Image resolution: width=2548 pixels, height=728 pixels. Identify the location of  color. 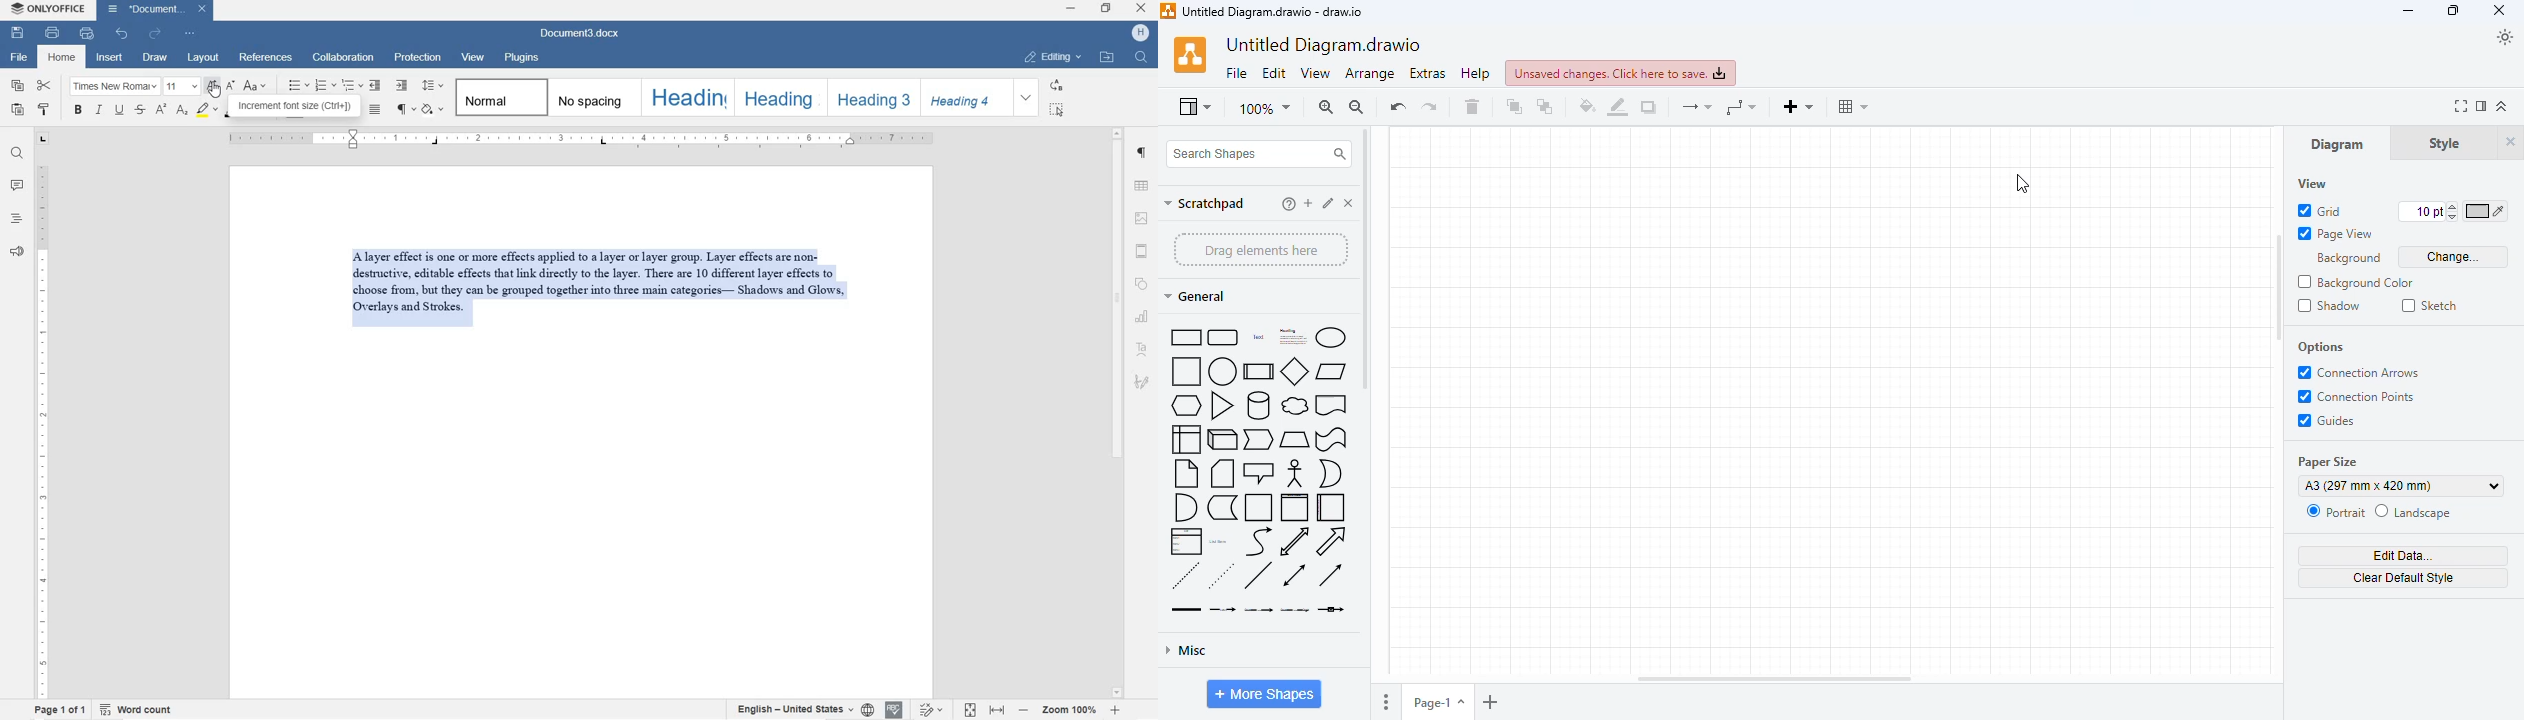
(2486, 211).